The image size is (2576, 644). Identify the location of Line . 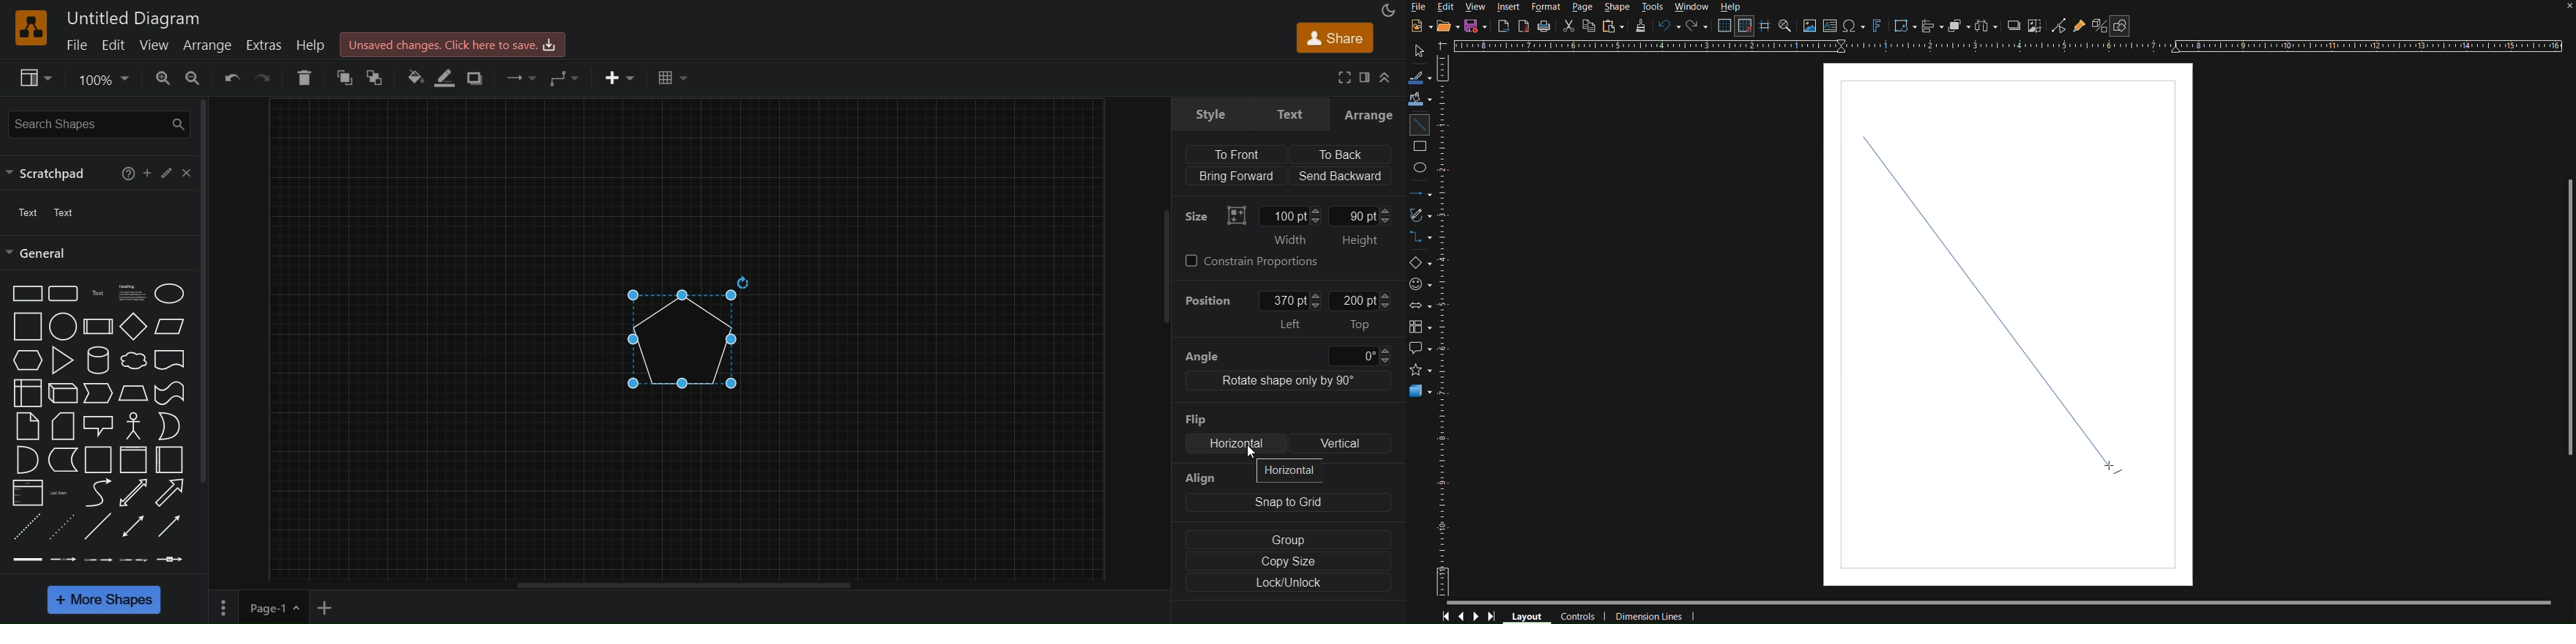
(1420, 125).